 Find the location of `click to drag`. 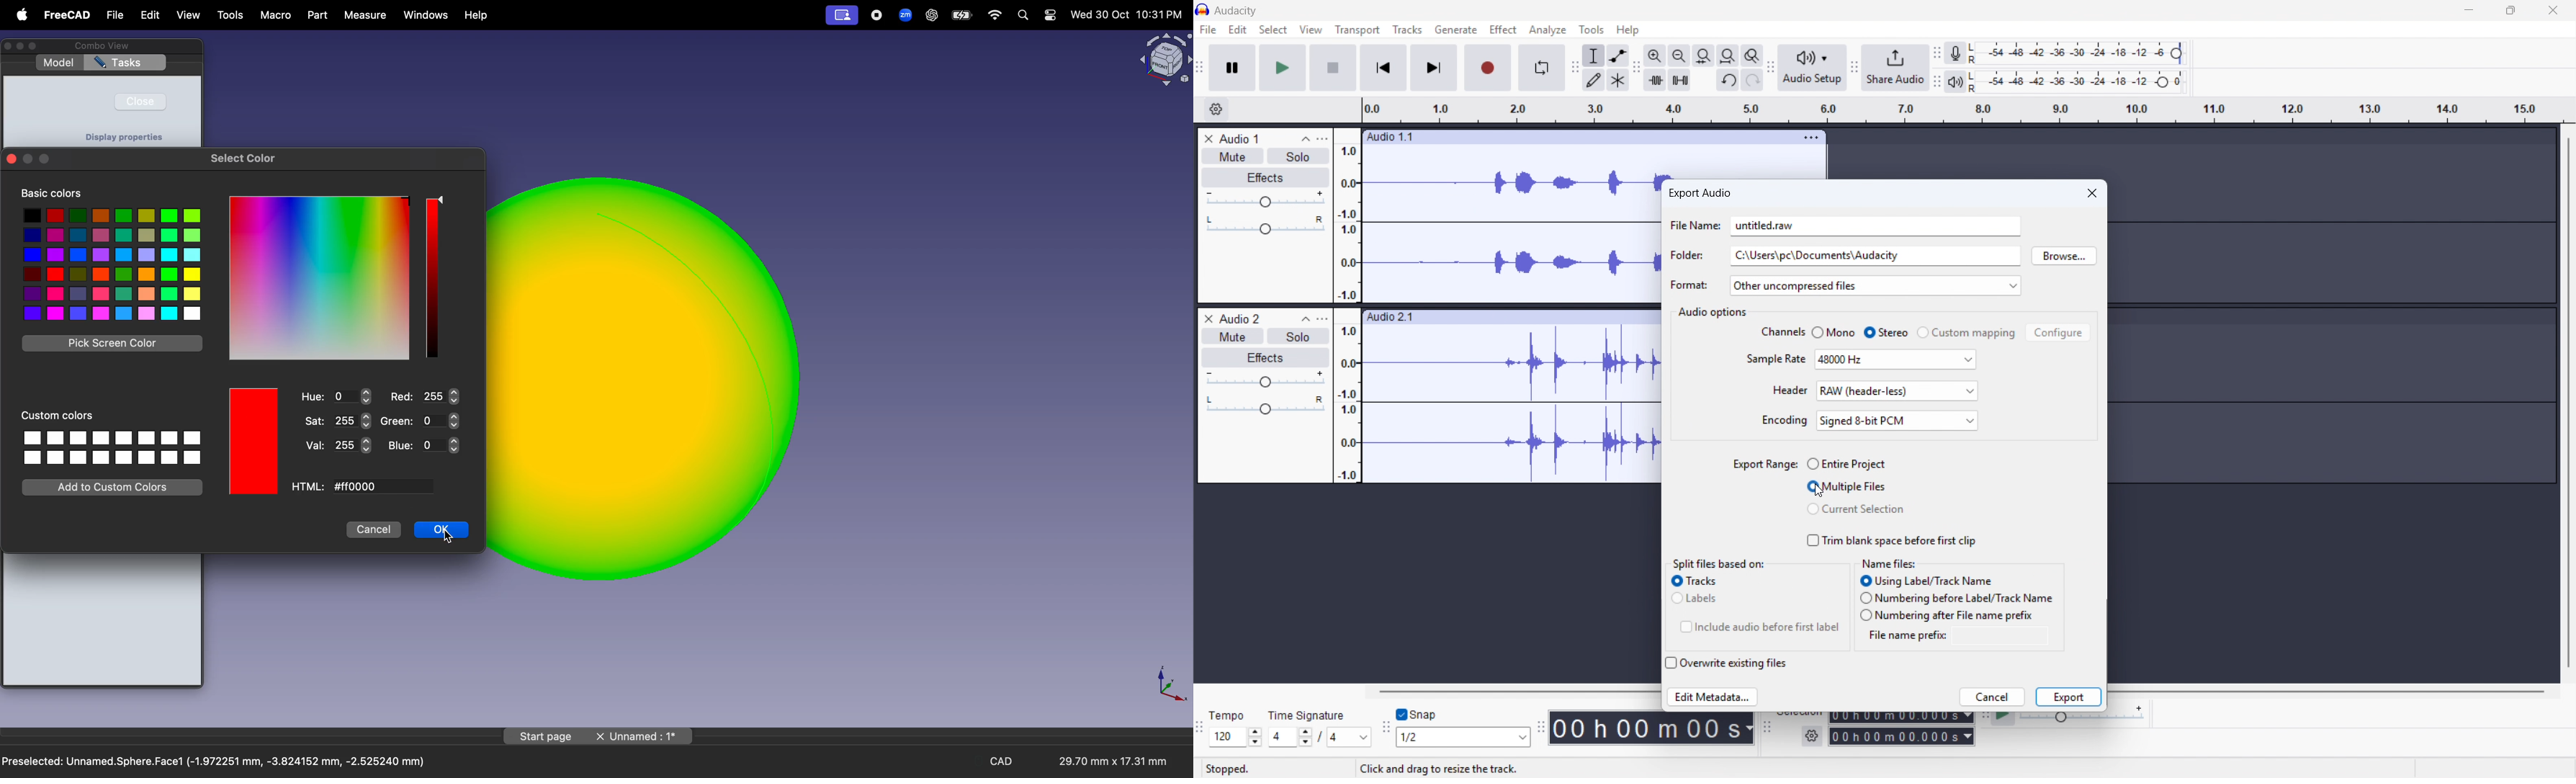

click to drag is located at coordinates (1510, 317).